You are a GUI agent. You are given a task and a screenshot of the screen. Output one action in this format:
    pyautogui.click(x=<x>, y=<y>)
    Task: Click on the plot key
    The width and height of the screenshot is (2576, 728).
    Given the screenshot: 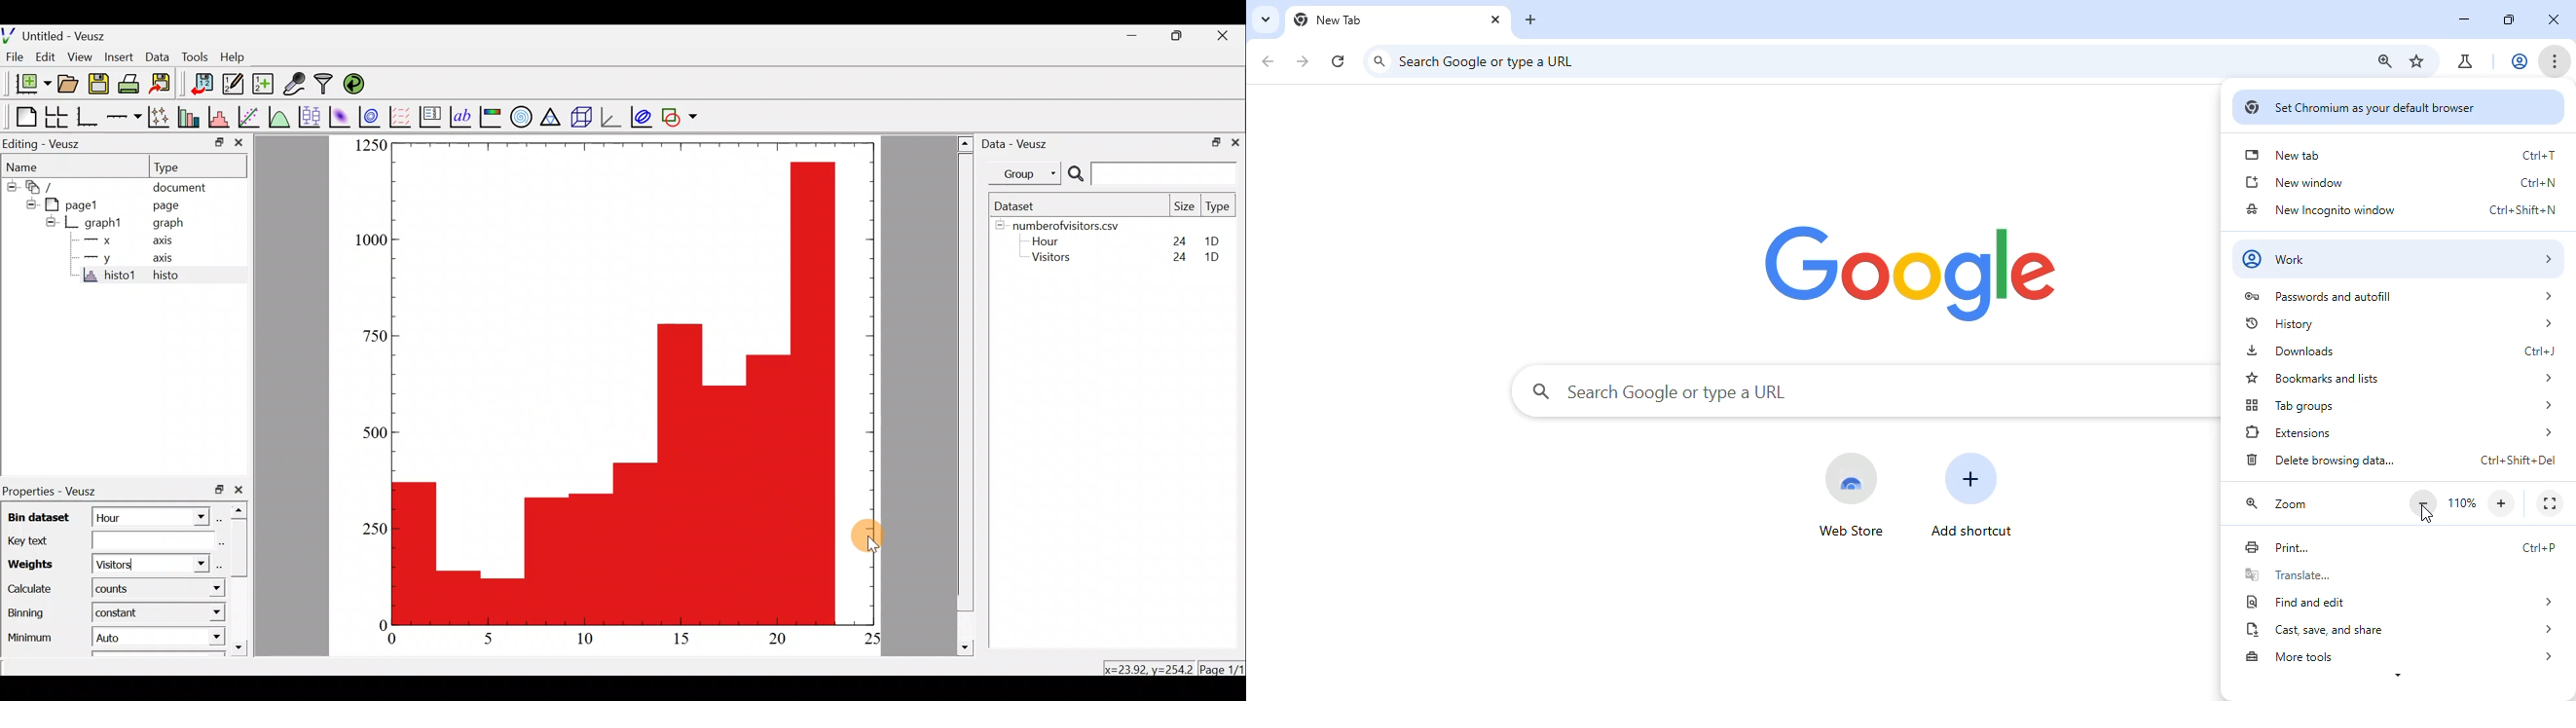 What is the action you would take?
    pyautogui.click(x=429, y=117)
    